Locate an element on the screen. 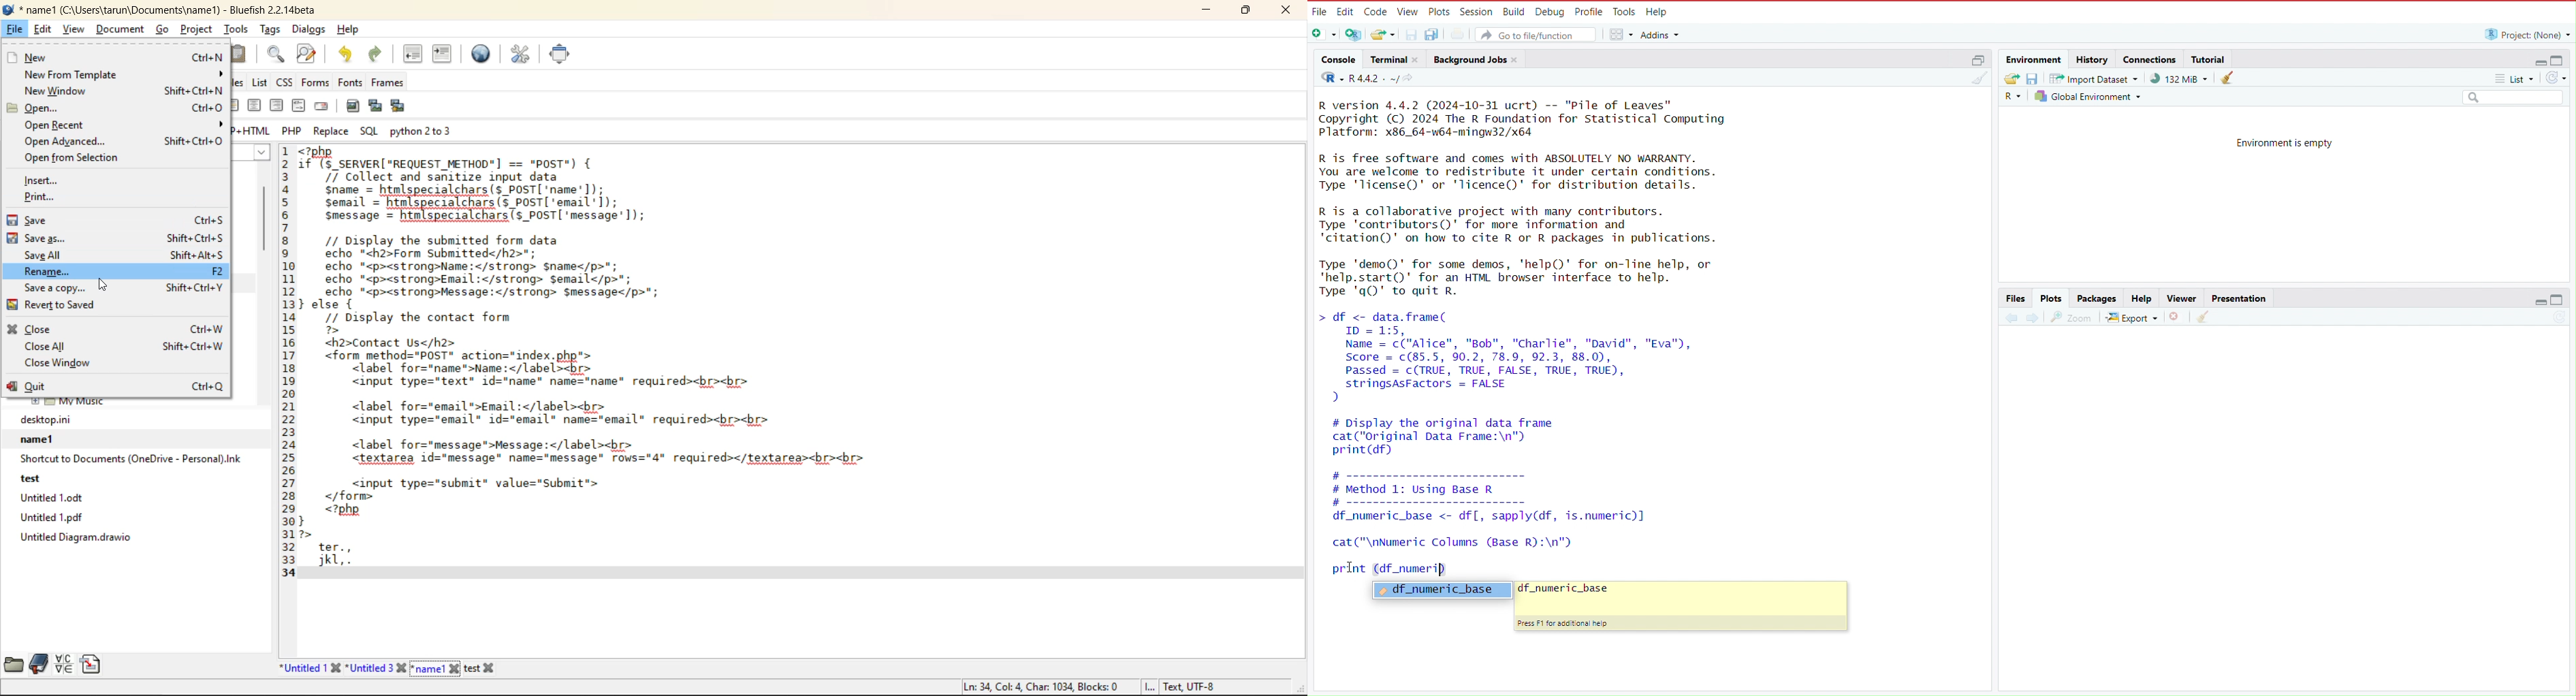 Image resolution: width=2576 pixels, height=700 pixels. Plots is located at coordinates (2050, 299).